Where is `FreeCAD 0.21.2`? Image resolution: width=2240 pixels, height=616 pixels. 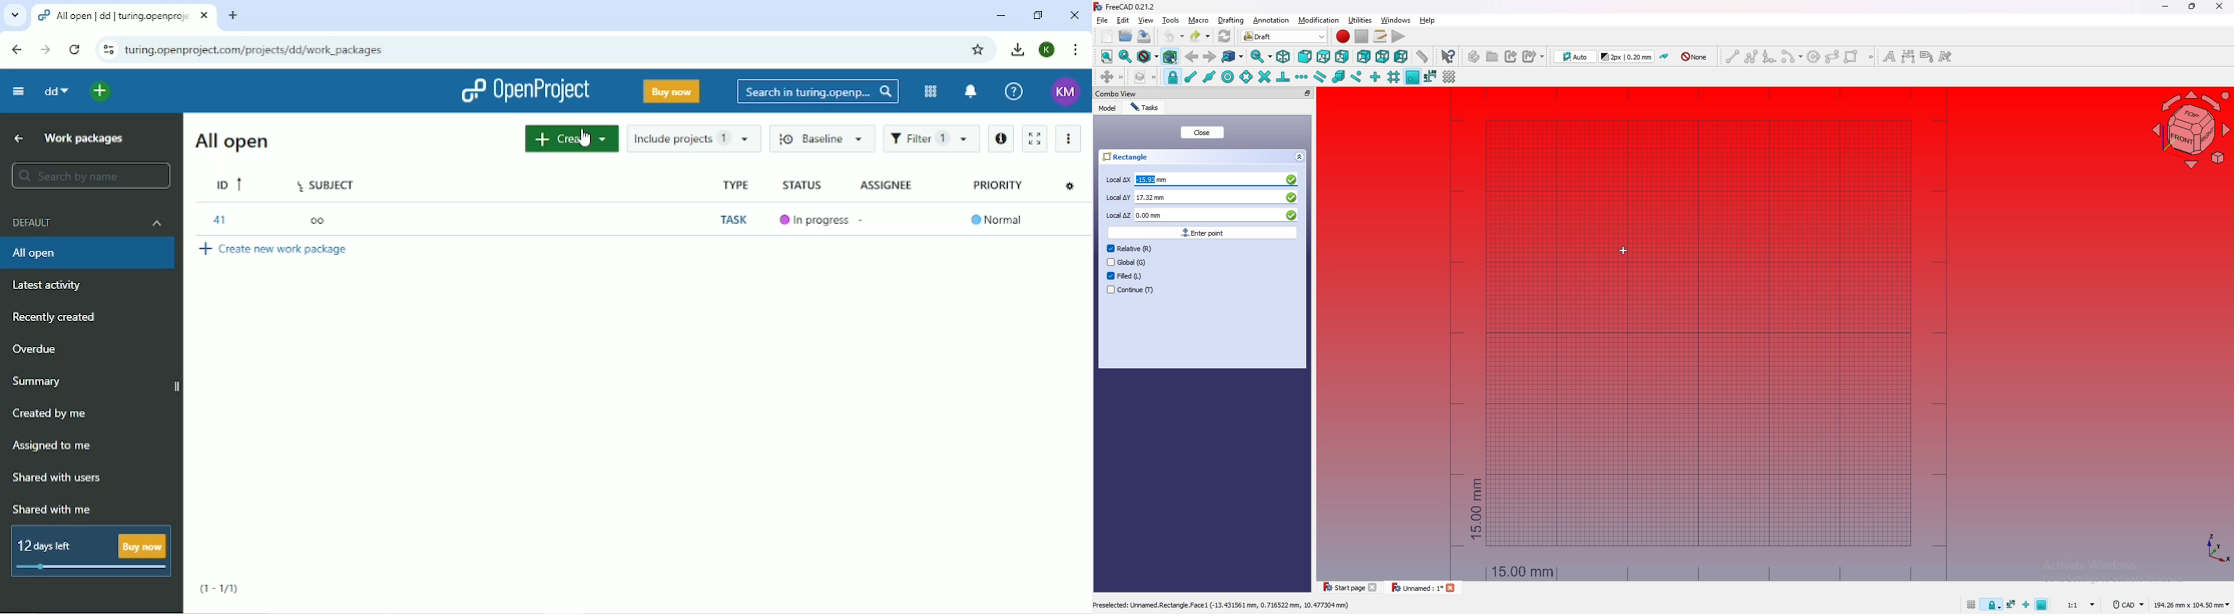 FreeCAD 0.21.2 is located at coordinates (1125, 7).